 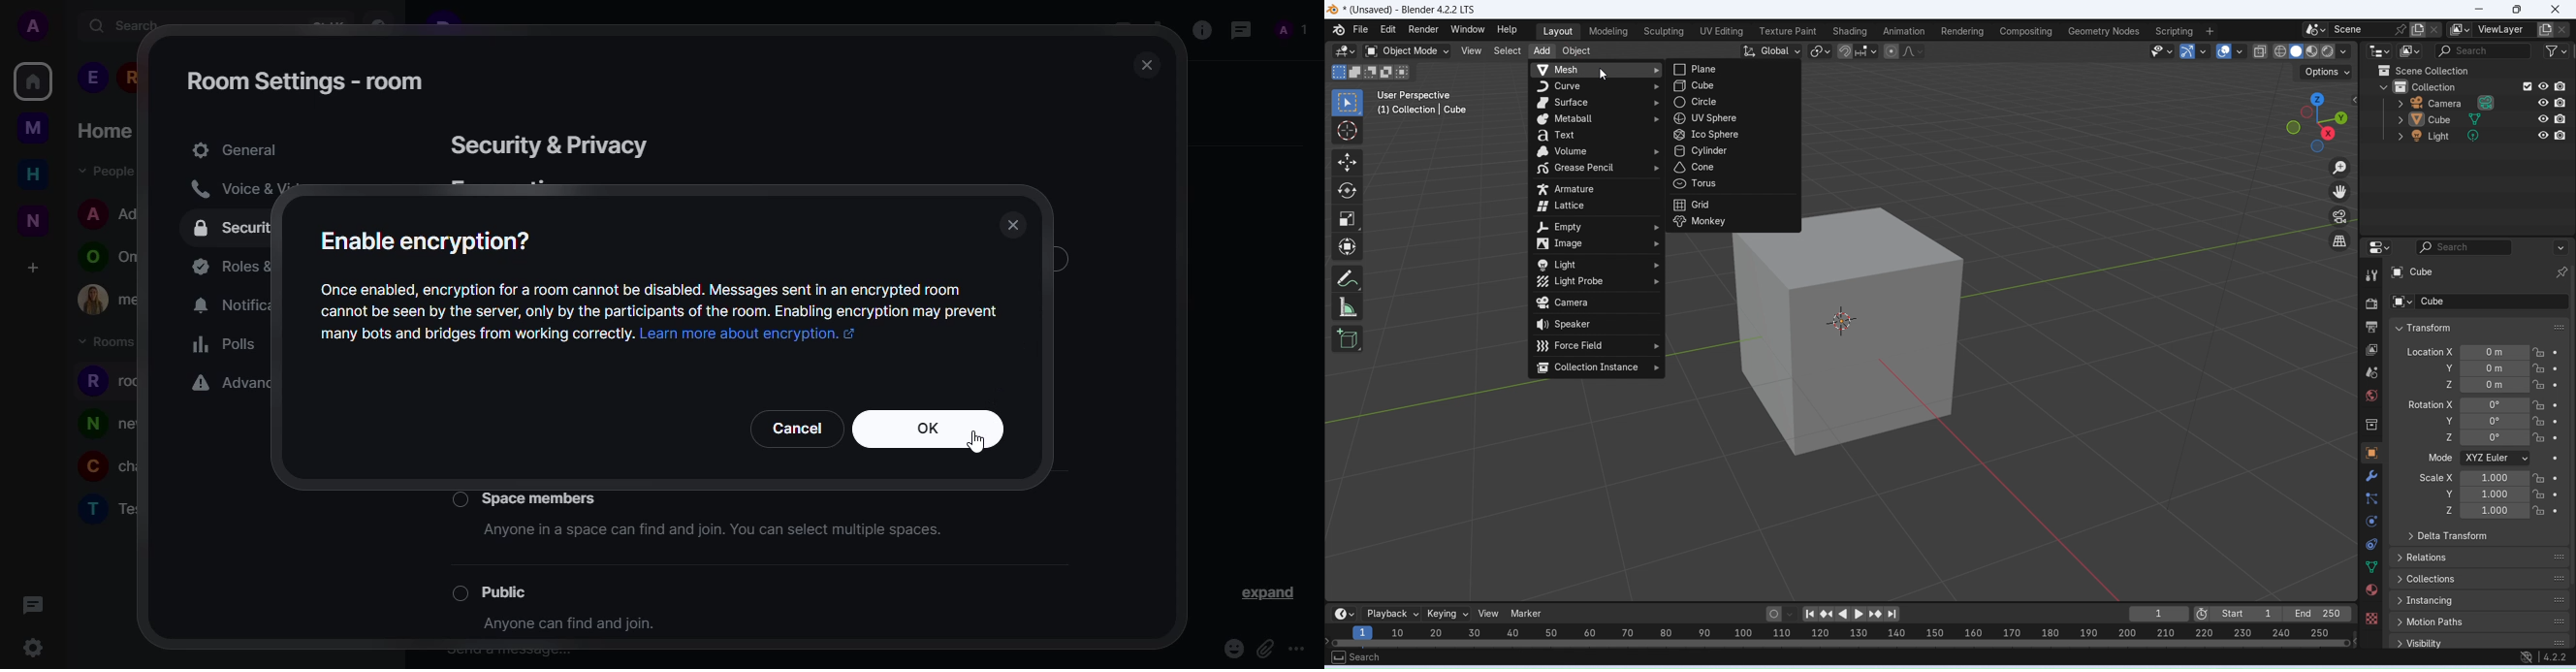 I want to click on threads, so click(x=34, y=605).